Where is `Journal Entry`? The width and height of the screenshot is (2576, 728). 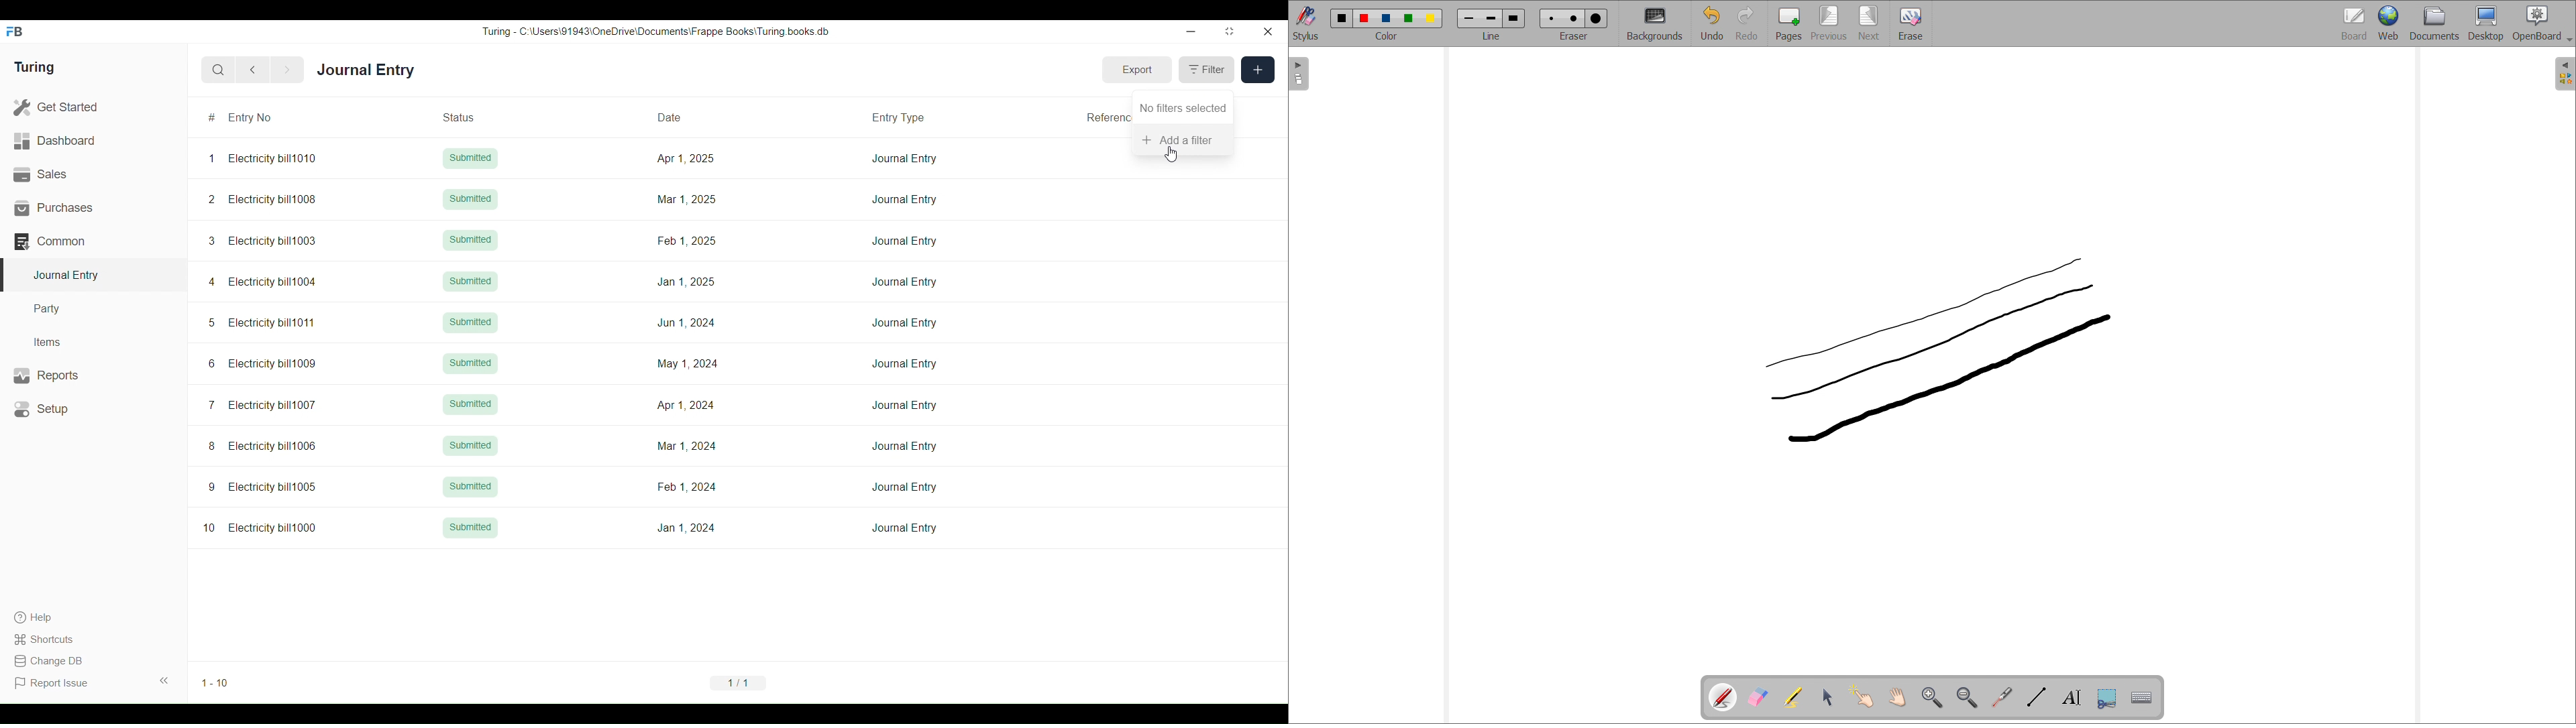 Journal Entry is located at coordinates (366, 69).